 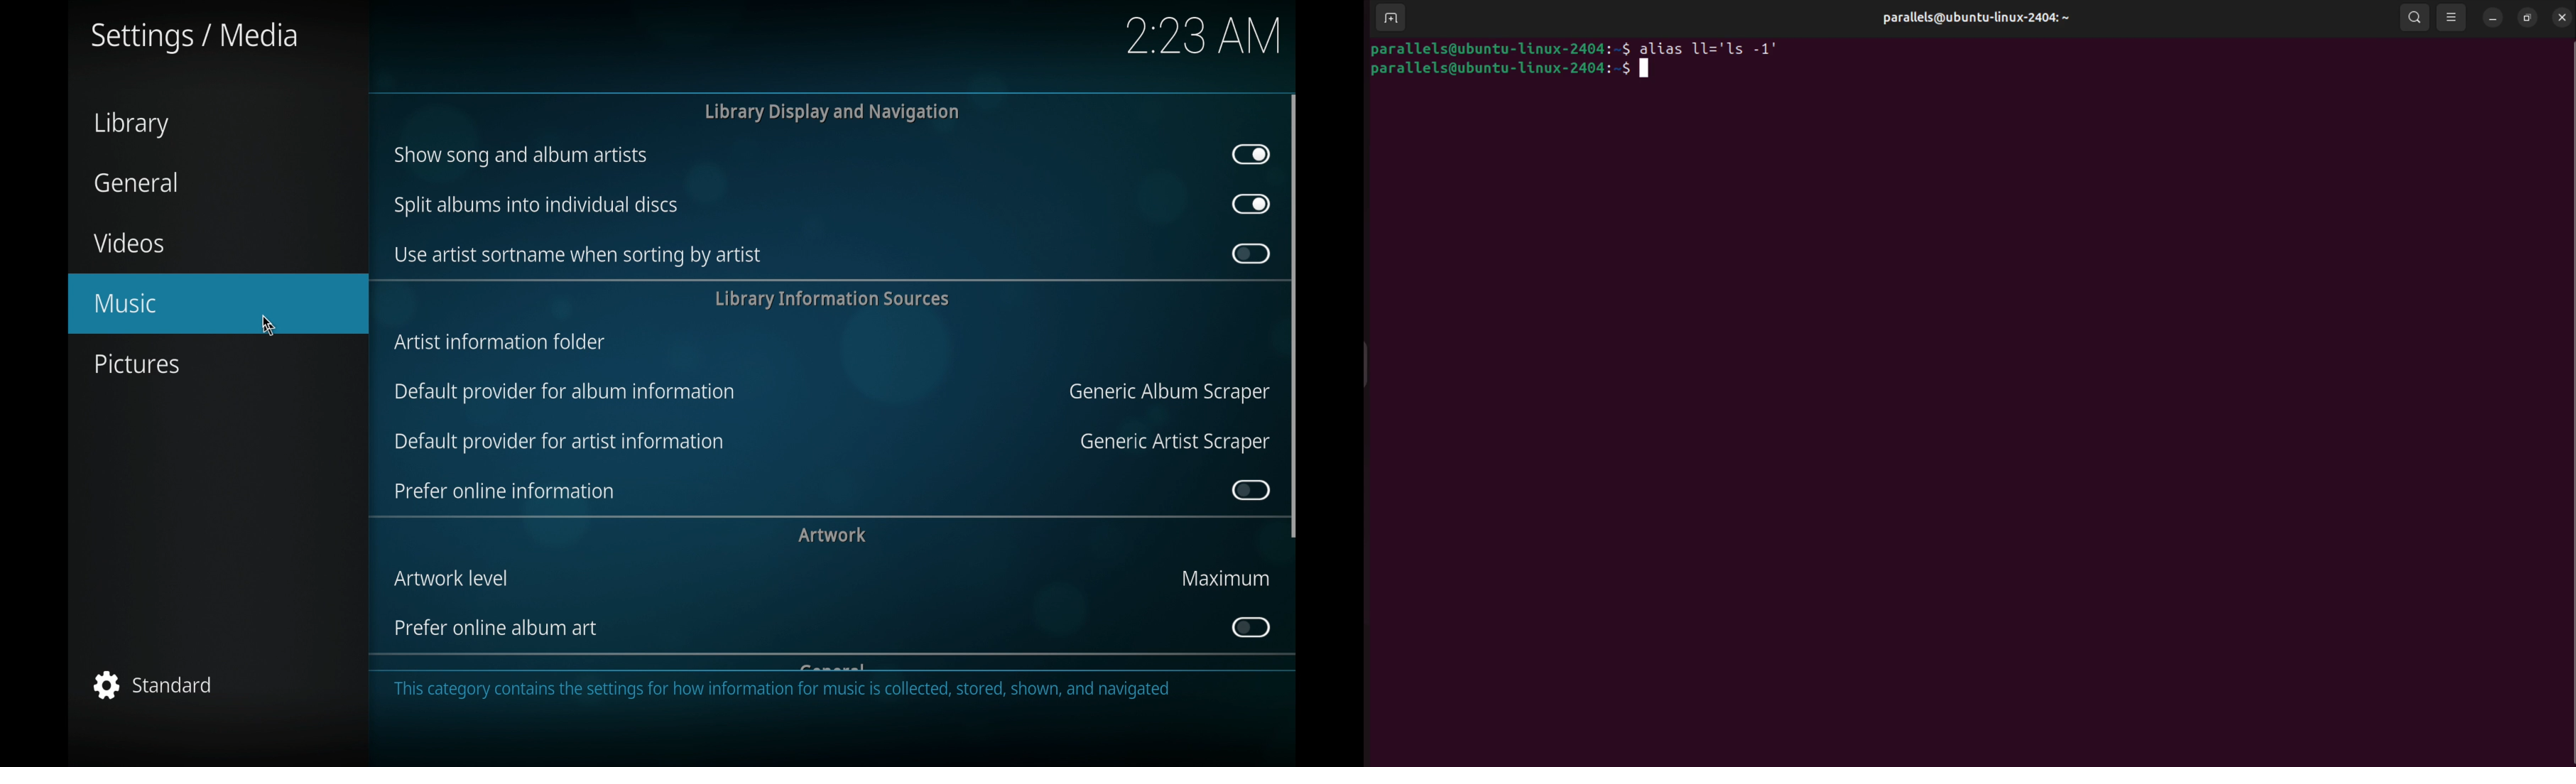 What do you see at coordinates (832, 535) in the screenshot?
I see `artwork` at bounding box center [832, 535].